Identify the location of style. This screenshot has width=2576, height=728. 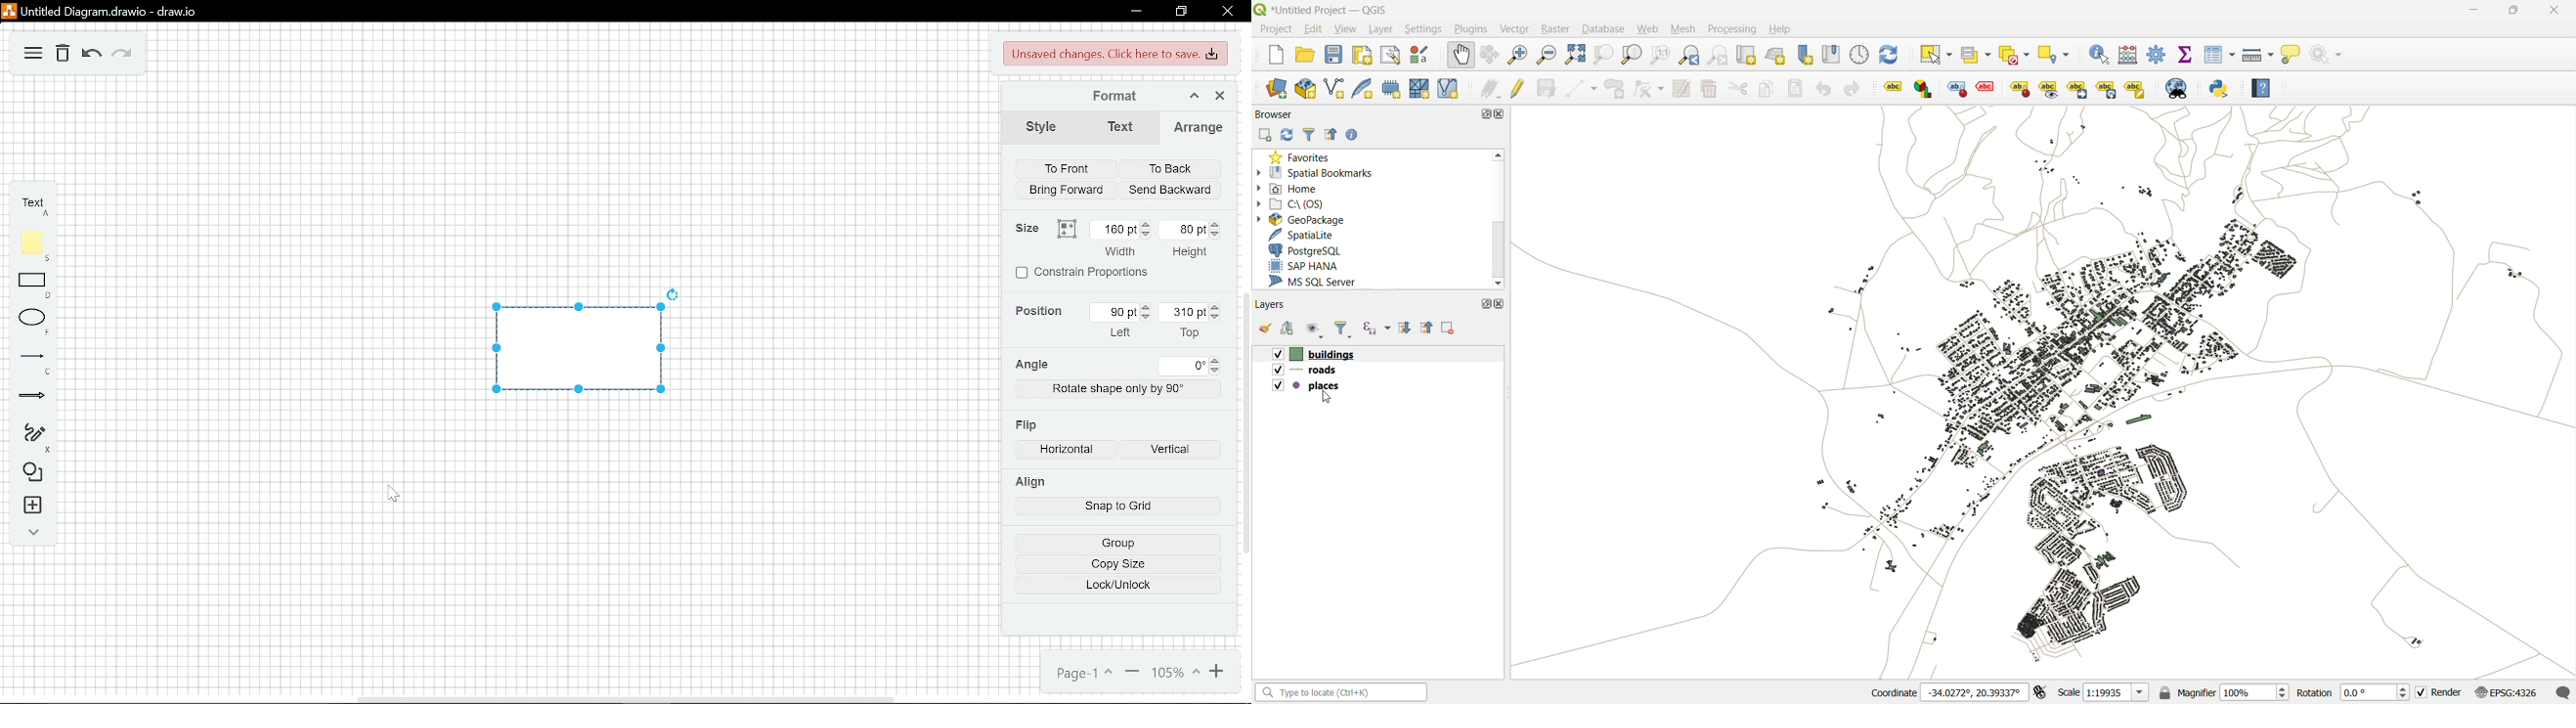
(1039, 128).